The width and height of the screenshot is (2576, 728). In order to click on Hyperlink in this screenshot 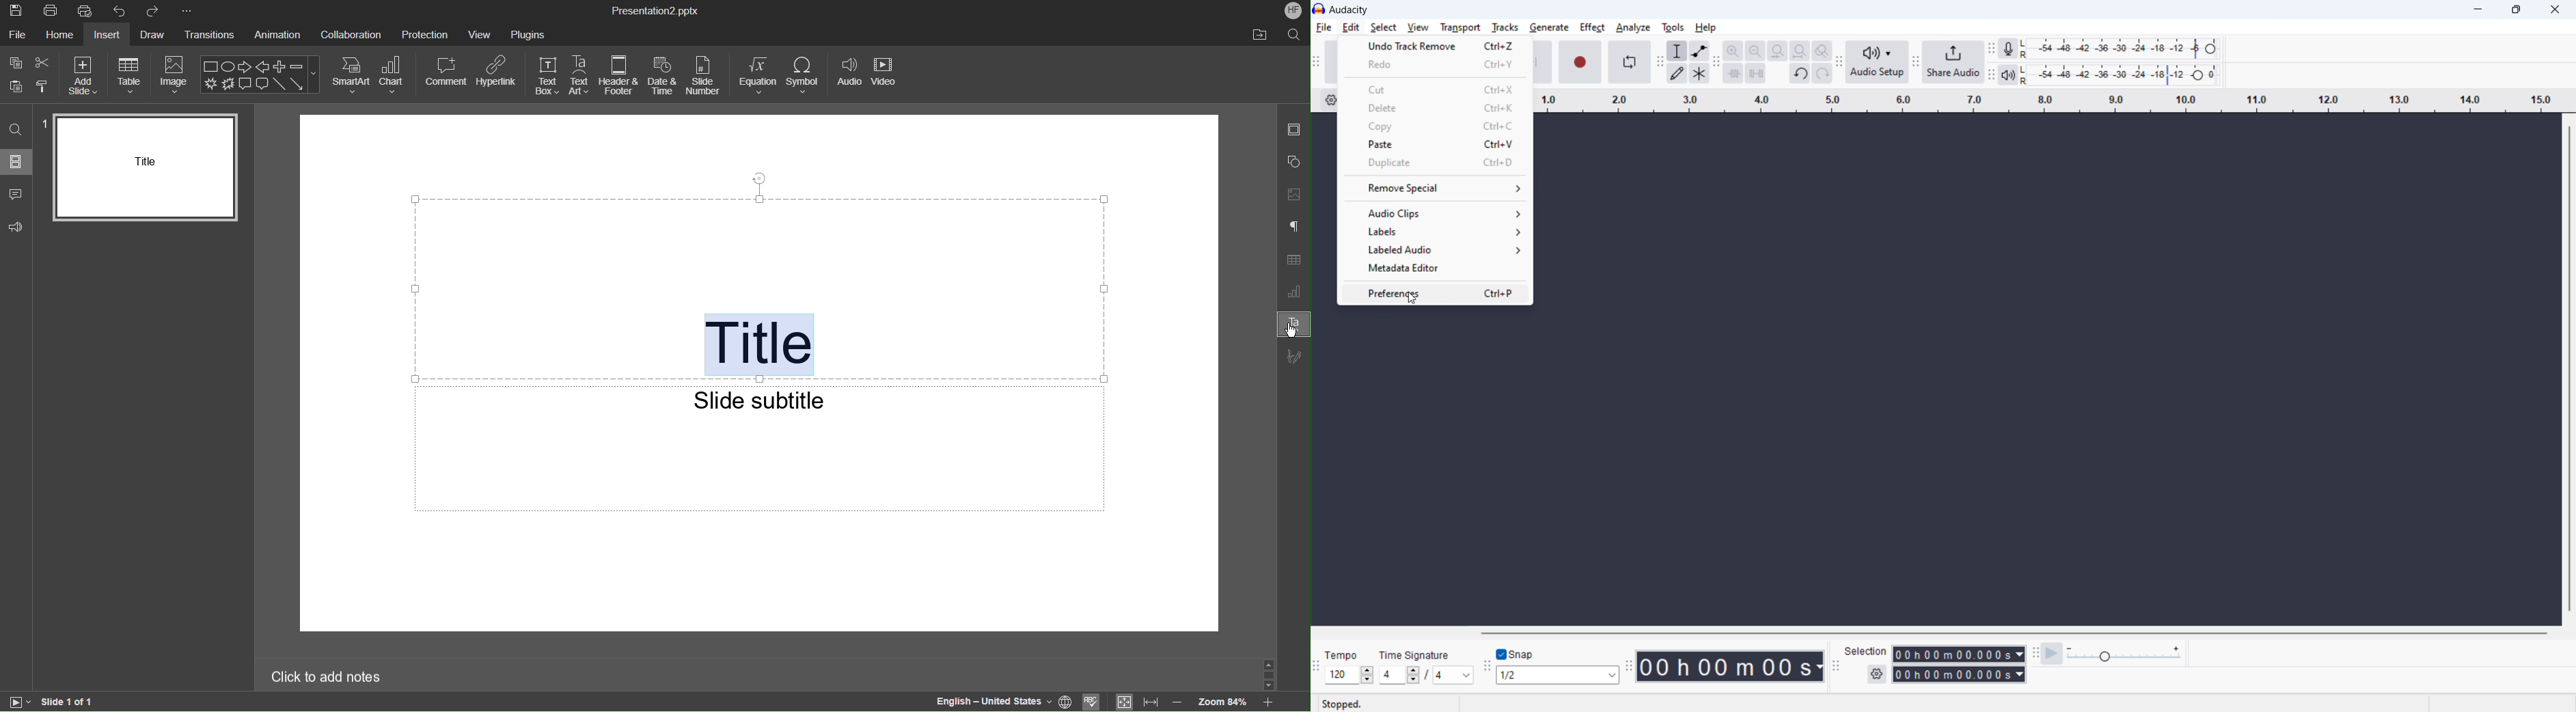, I will do `click(499, 75)`.